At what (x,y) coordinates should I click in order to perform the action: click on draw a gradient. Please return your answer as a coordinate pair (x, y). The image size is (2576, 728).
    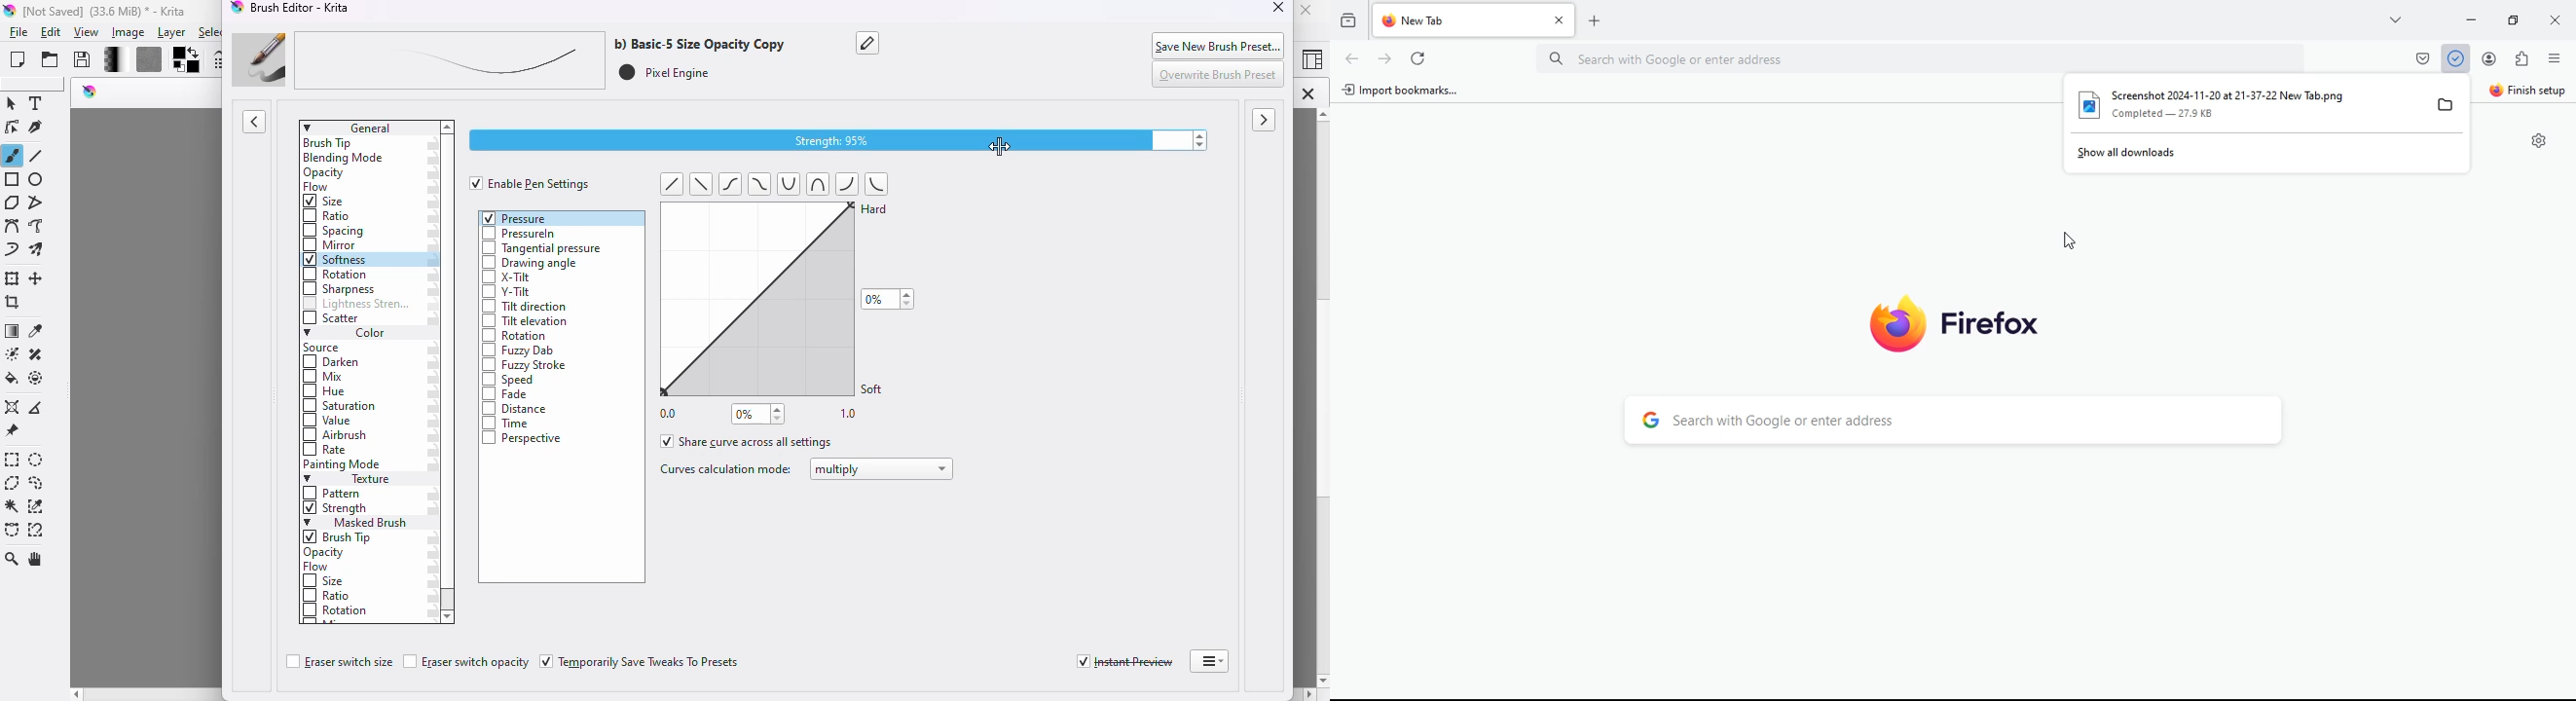
    Looking at the image, I should click on (13, 332).